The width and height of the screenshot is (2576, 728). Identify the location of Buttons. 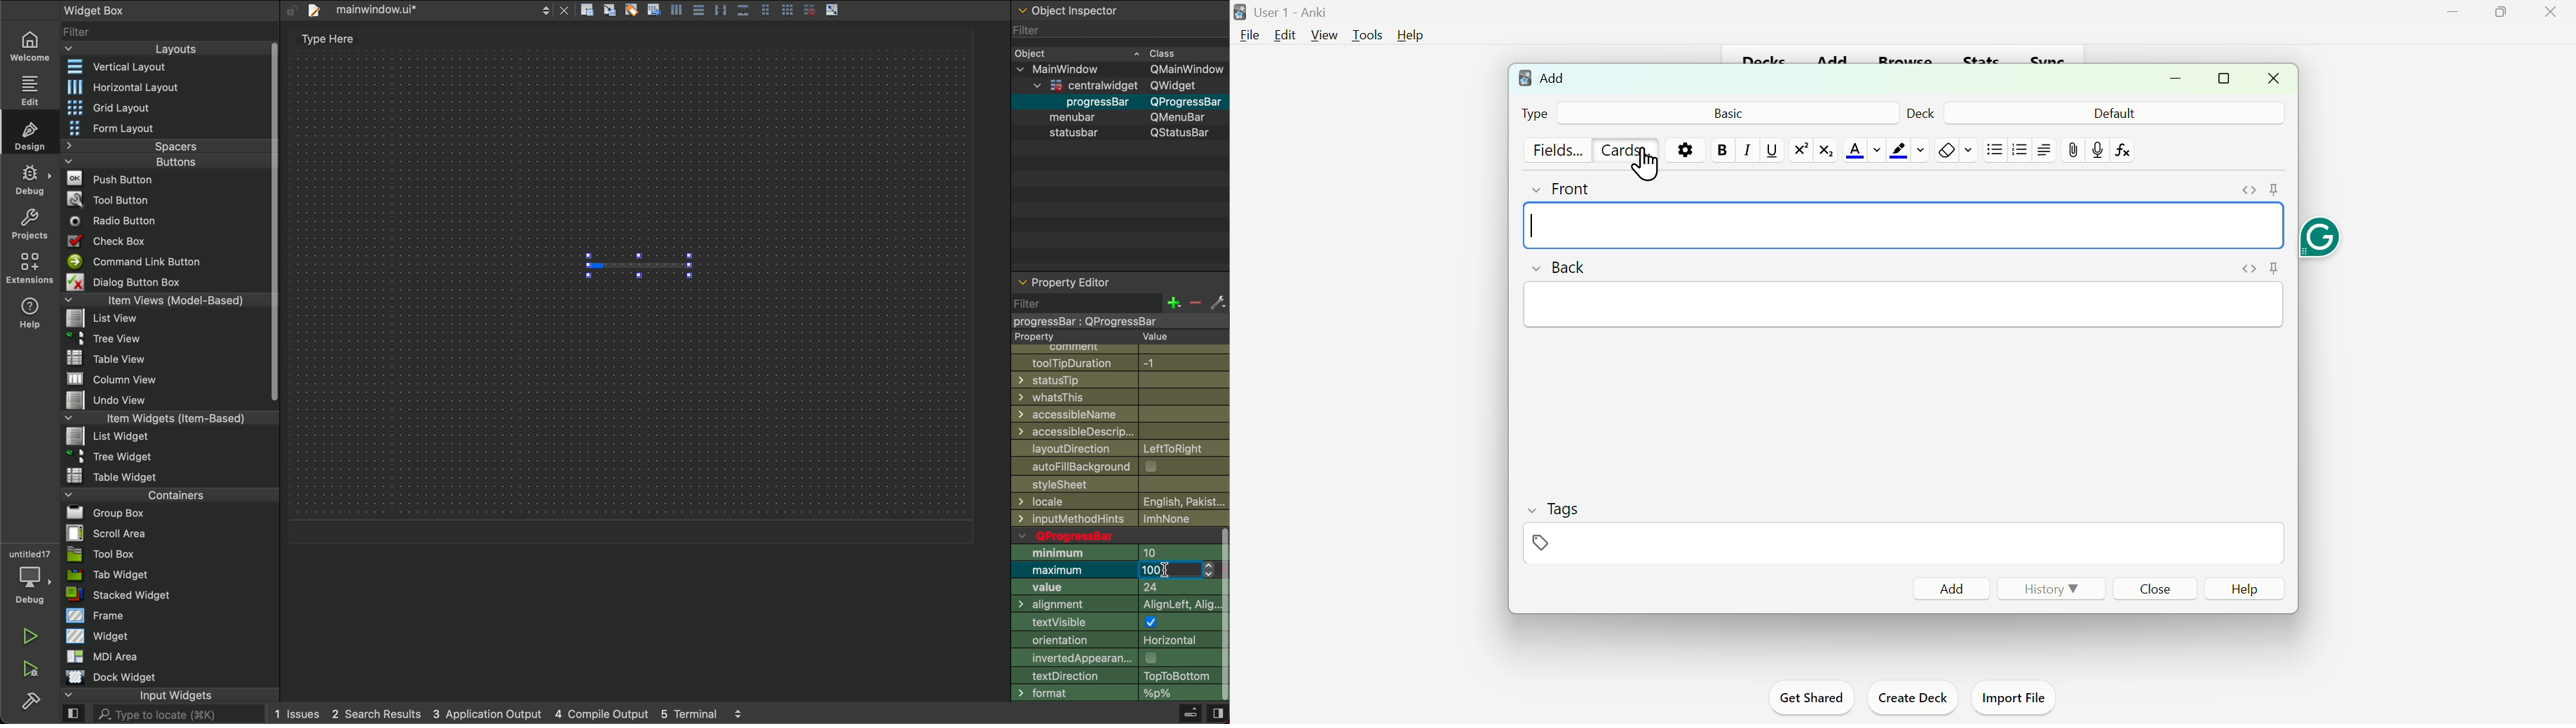
(147, 162).